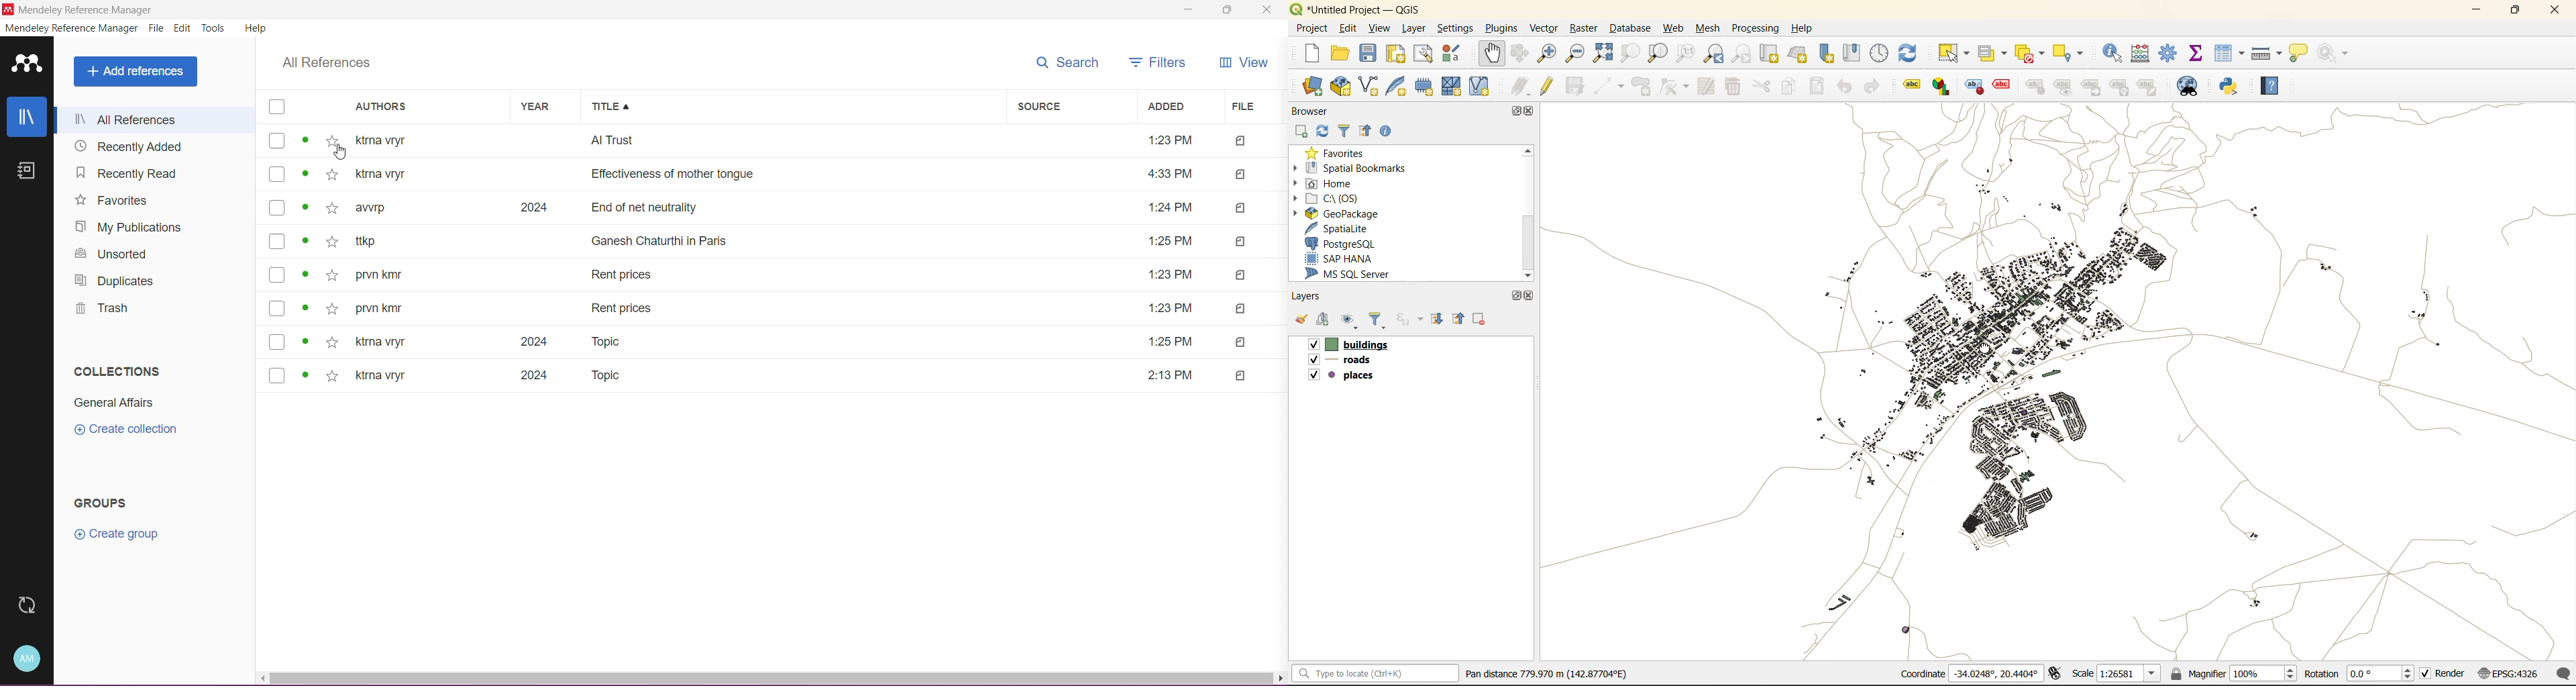 Image resolution: width=2576 pixels, height=700 pixels. What do you see at coordinates (1340, 54) in the screenshot?
I see `open` at bounding box center [1340, 54].